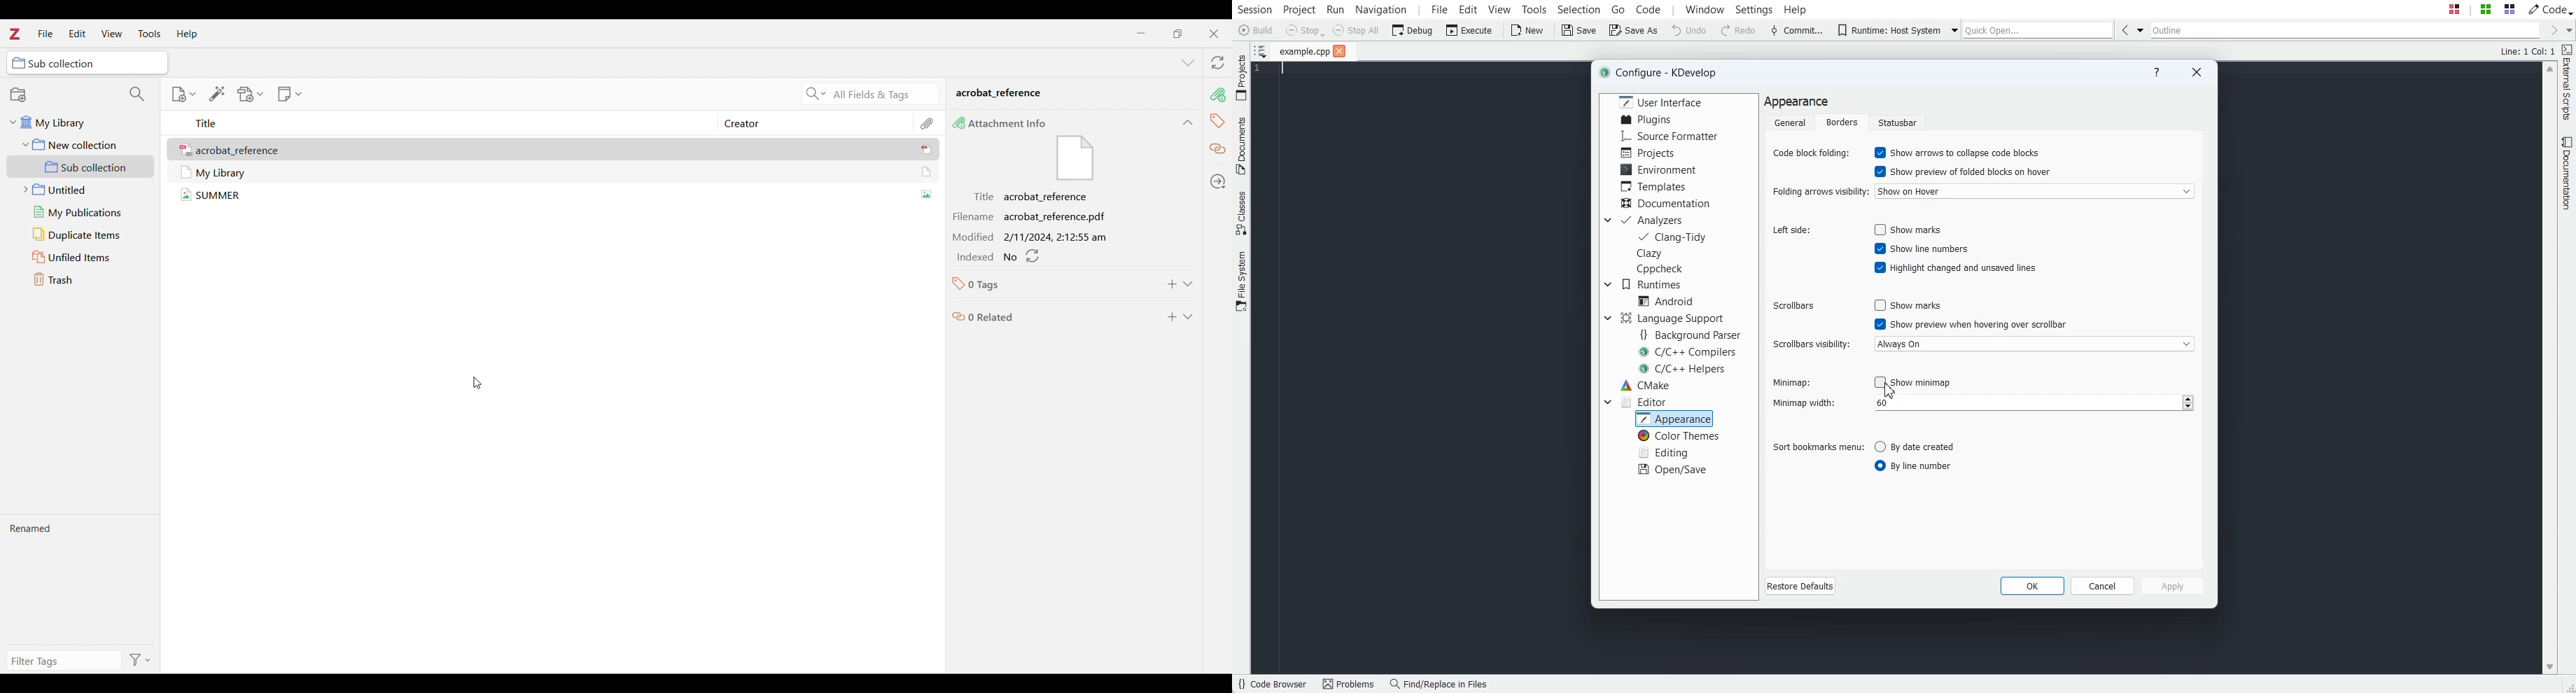  What do you see at coordinates (477, 383) in the screenshot?
I see `Cursor ` at bounding box center [477, 383].